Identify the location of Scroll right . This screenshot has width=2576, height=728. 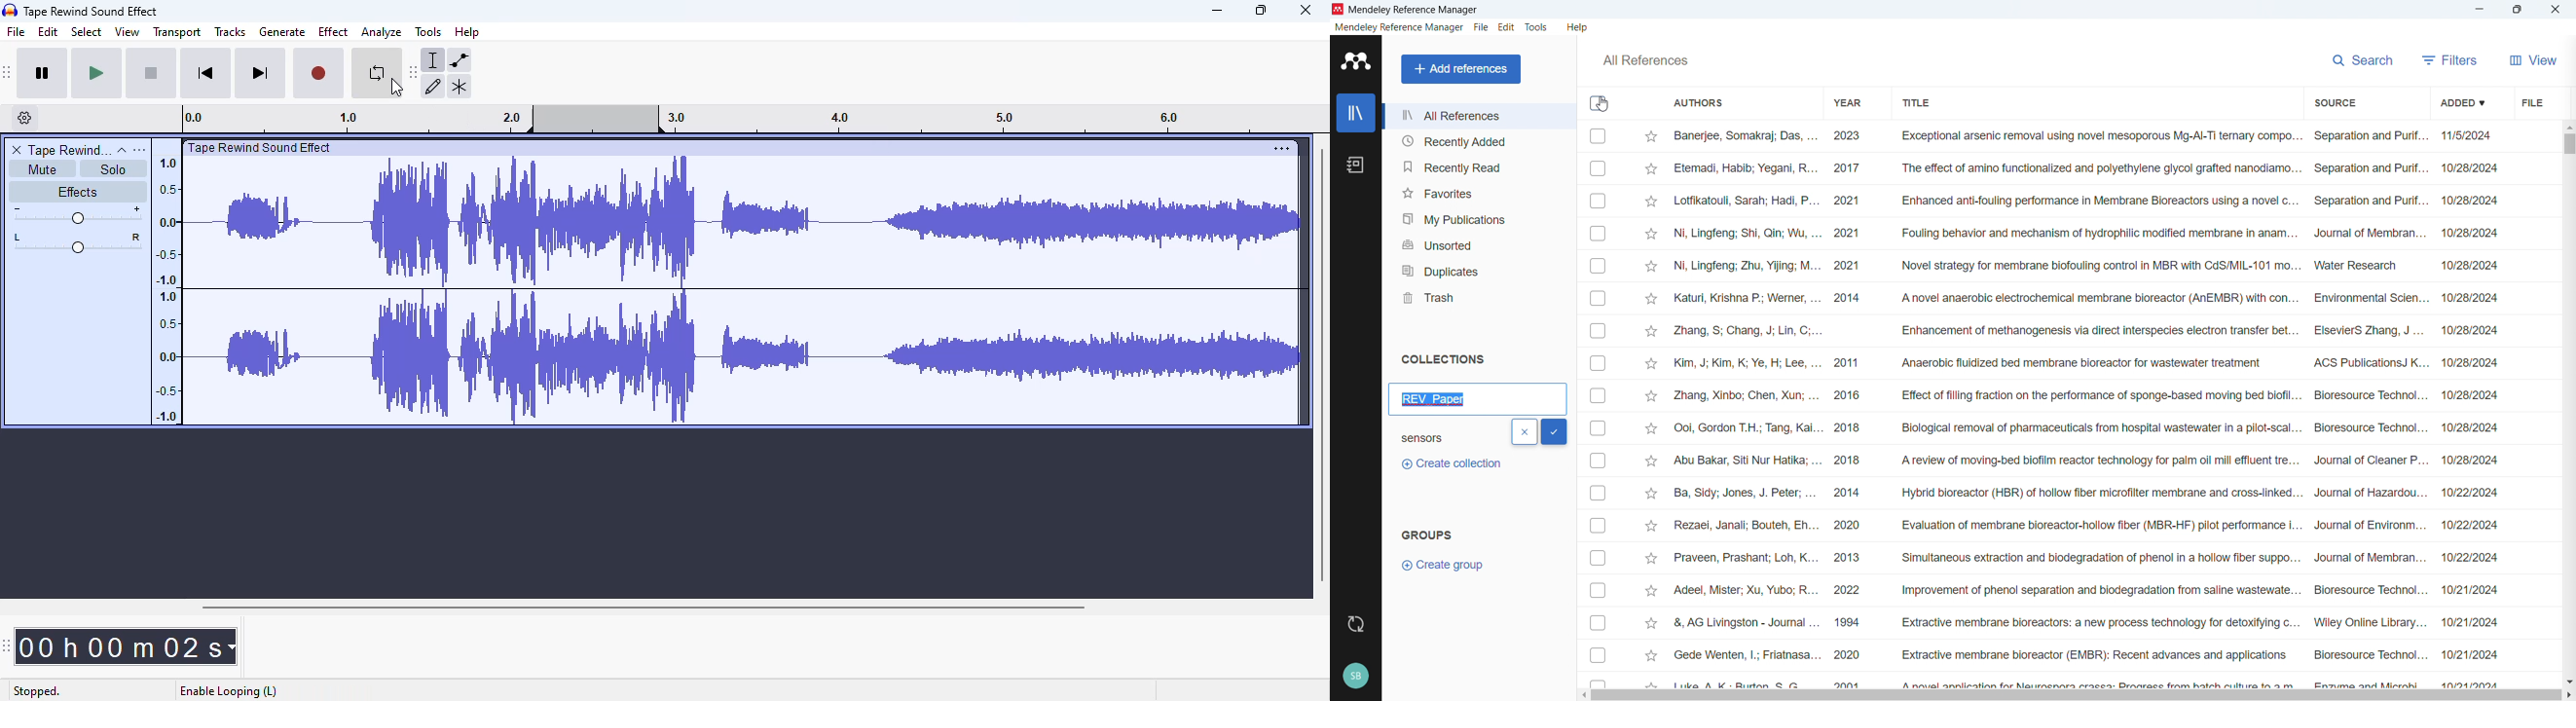
(2568, 695).